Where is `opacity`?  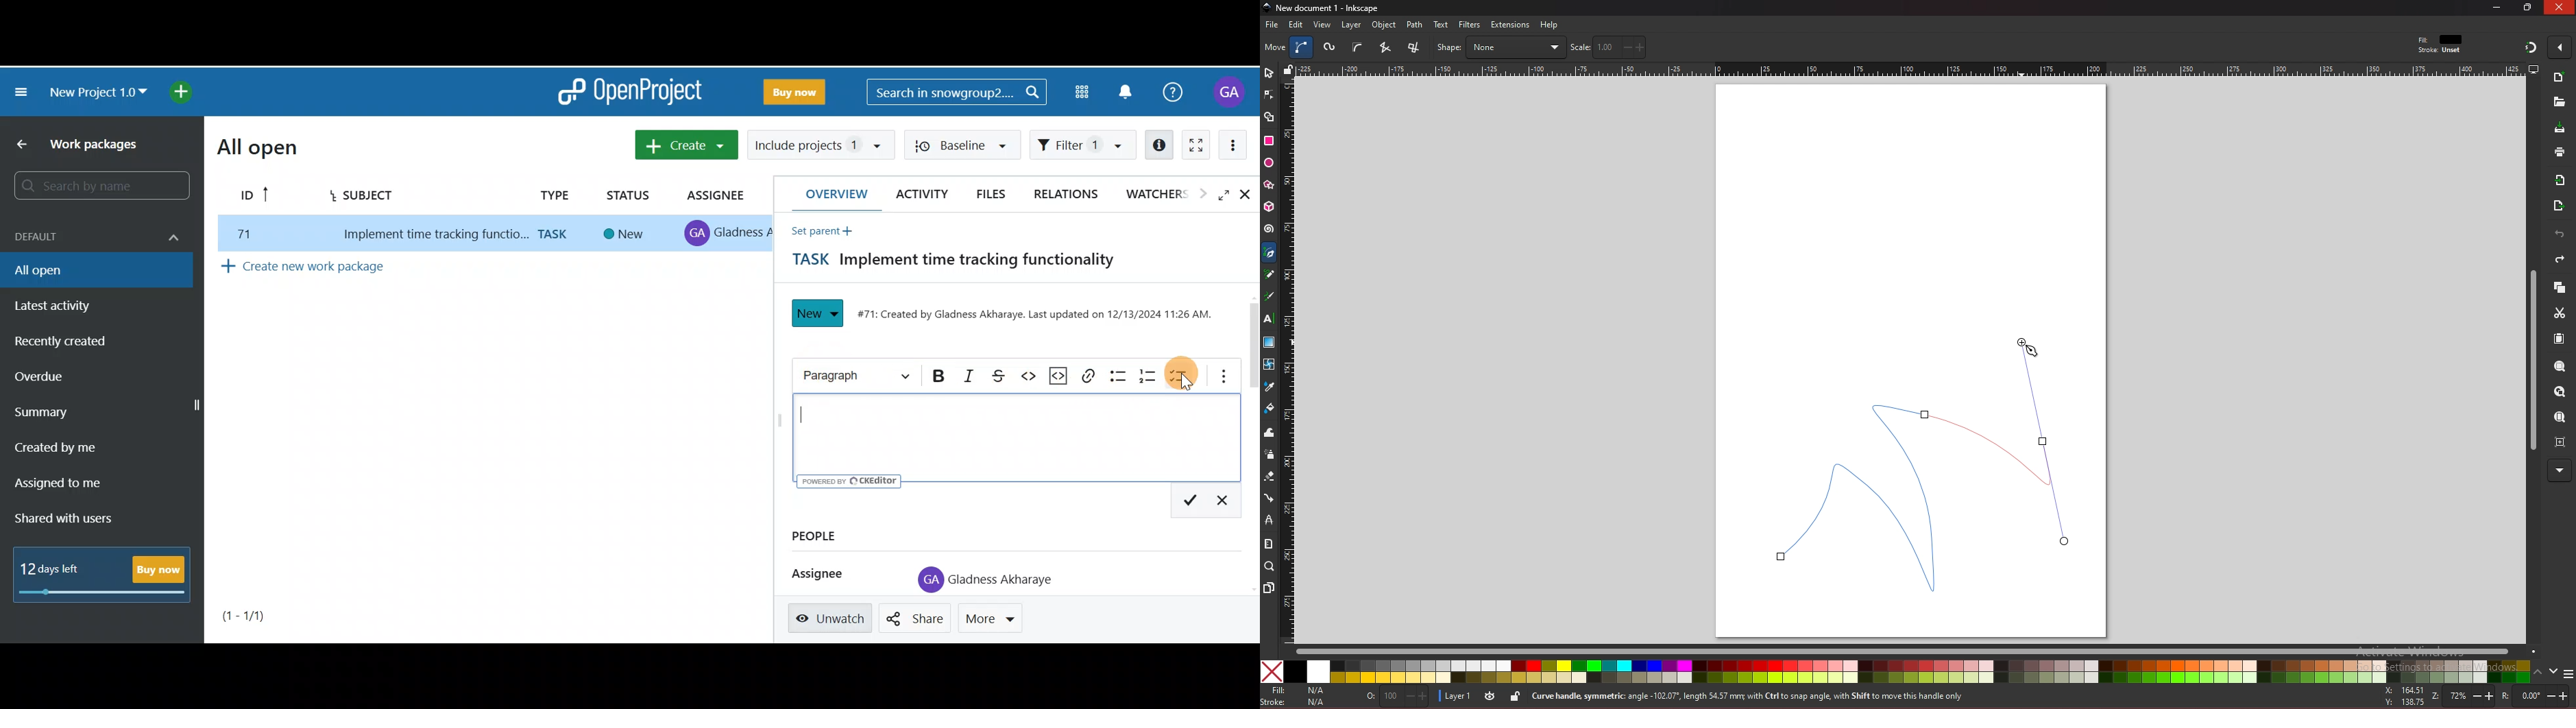 opacity is located at coordinates (1399, 697).